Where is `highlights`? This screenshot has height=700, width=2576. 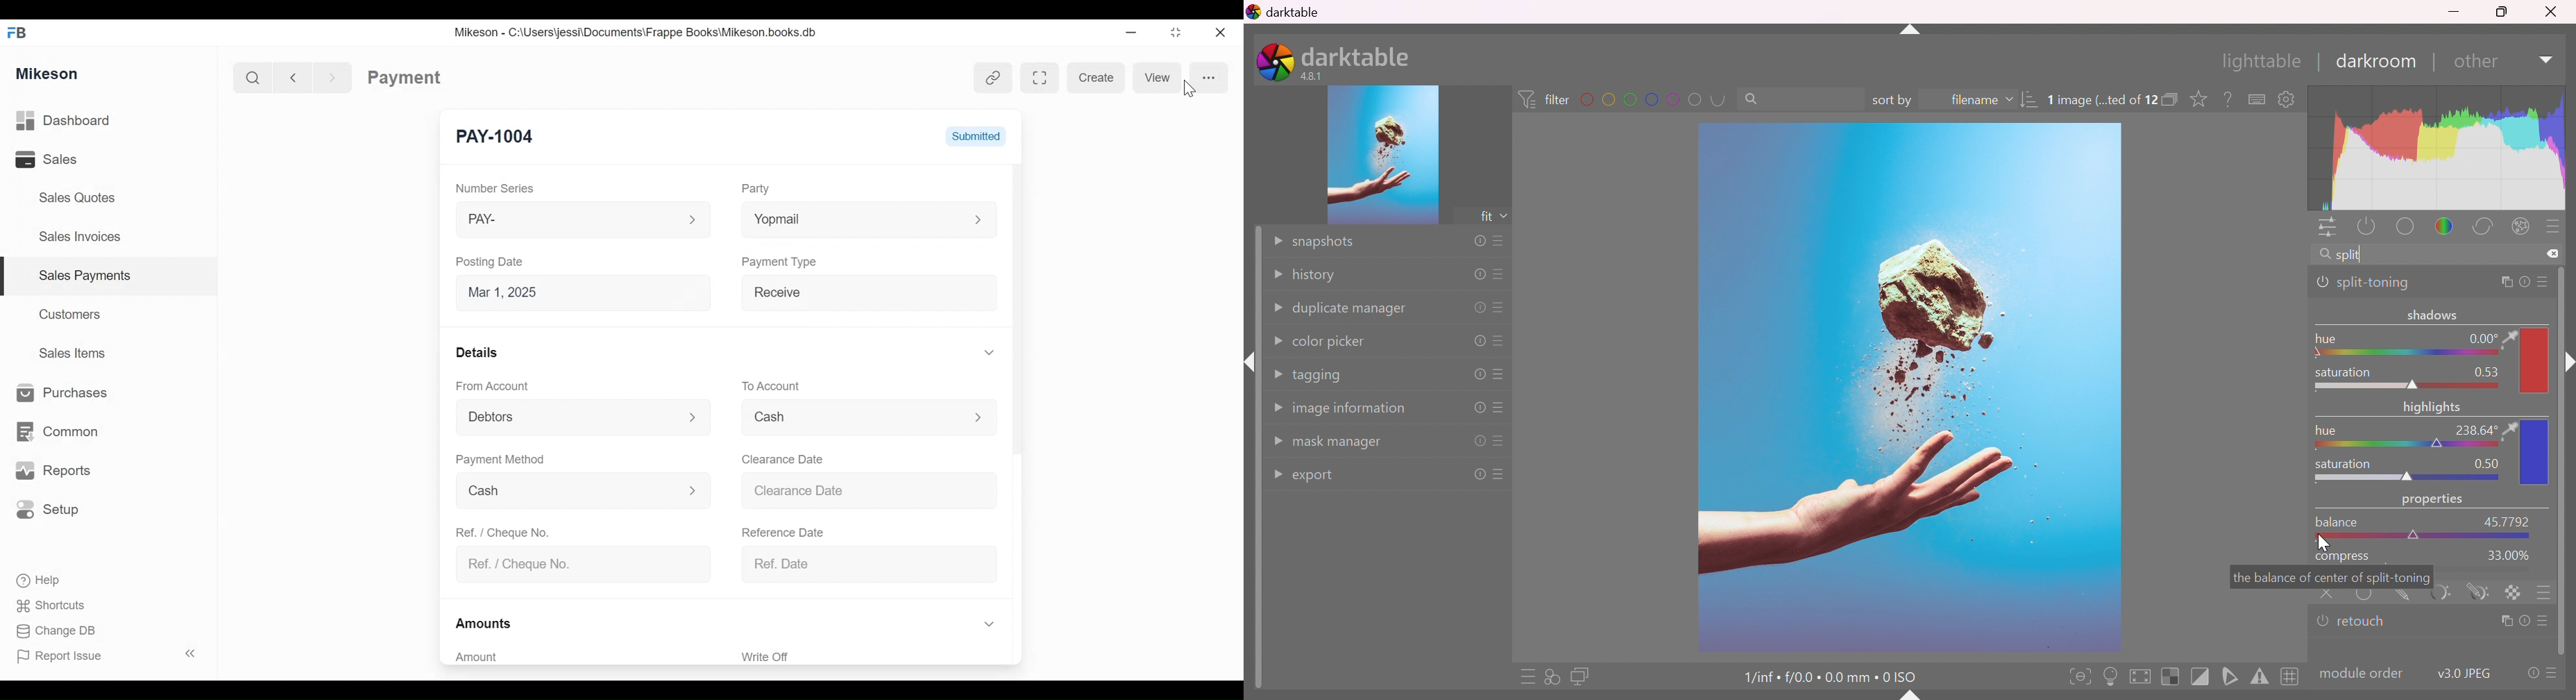
highlights is located at coordinates (2431, 406).